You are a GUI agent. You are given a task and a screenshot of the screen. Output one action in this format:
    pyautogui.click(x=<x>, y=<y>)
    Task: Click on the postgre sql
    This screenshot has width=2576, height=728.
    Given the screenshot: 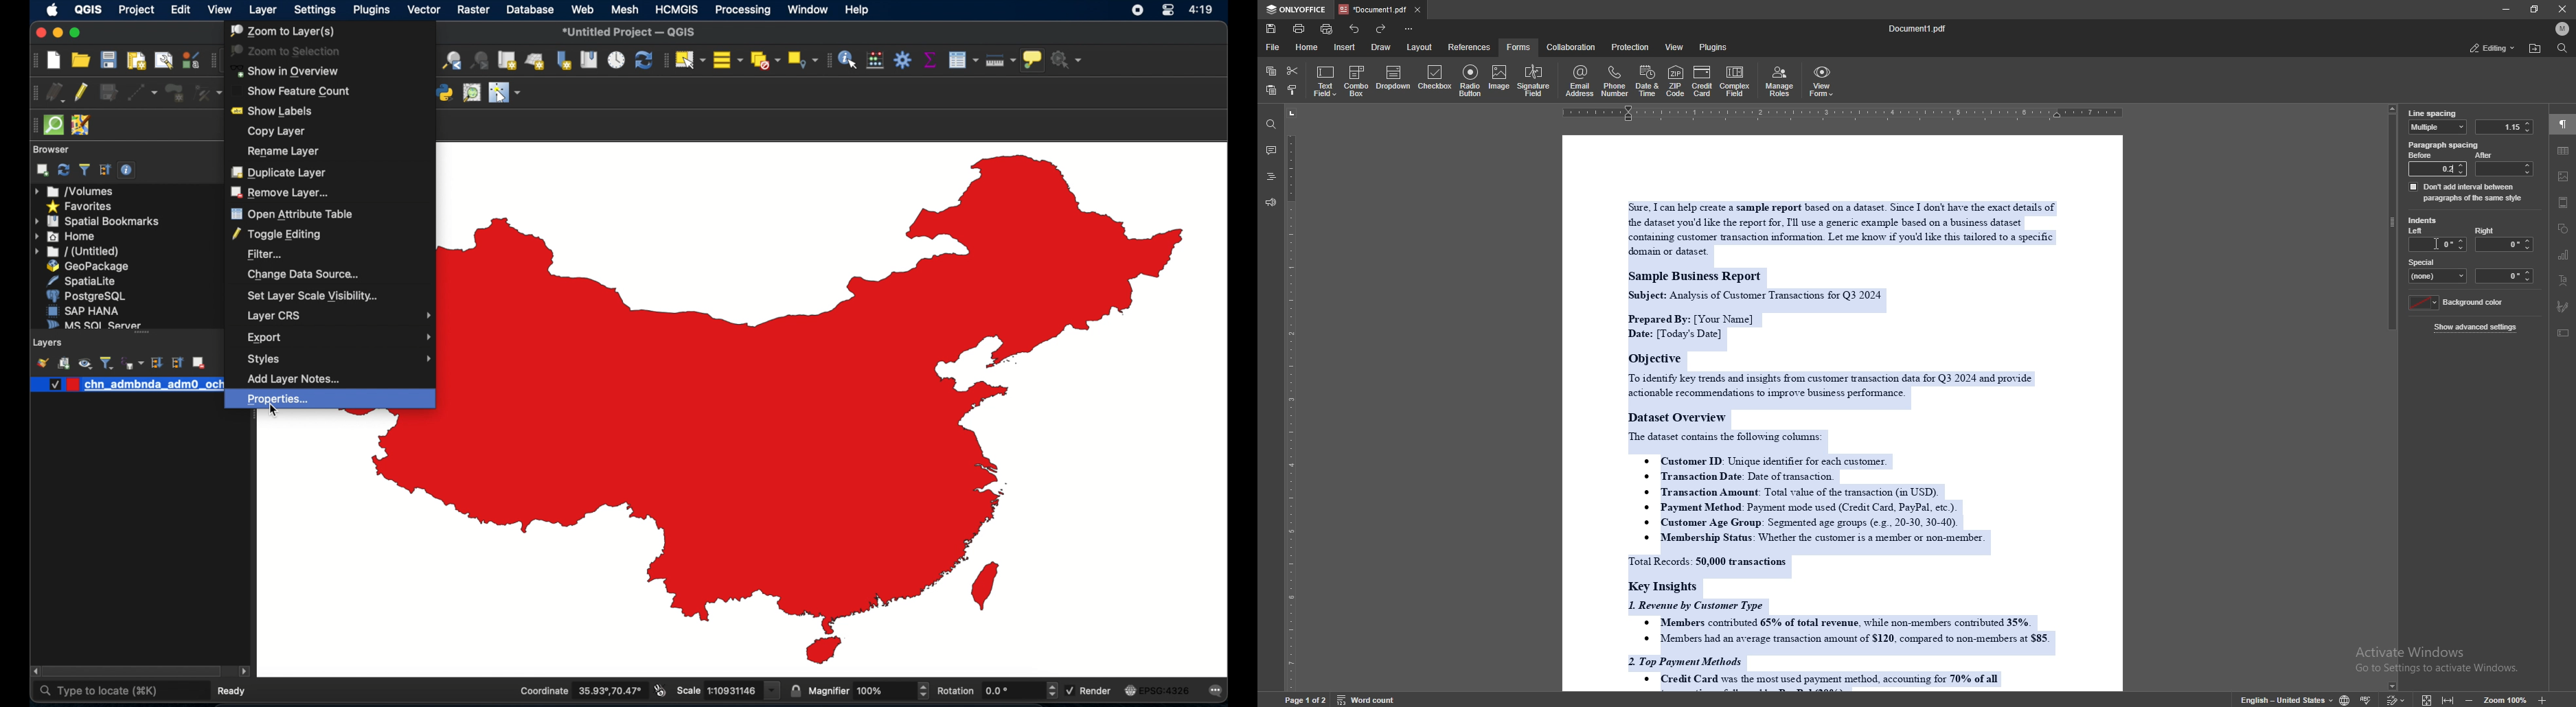 What is the action you would take?
    pyautogui.click(x=86, y=296)
    